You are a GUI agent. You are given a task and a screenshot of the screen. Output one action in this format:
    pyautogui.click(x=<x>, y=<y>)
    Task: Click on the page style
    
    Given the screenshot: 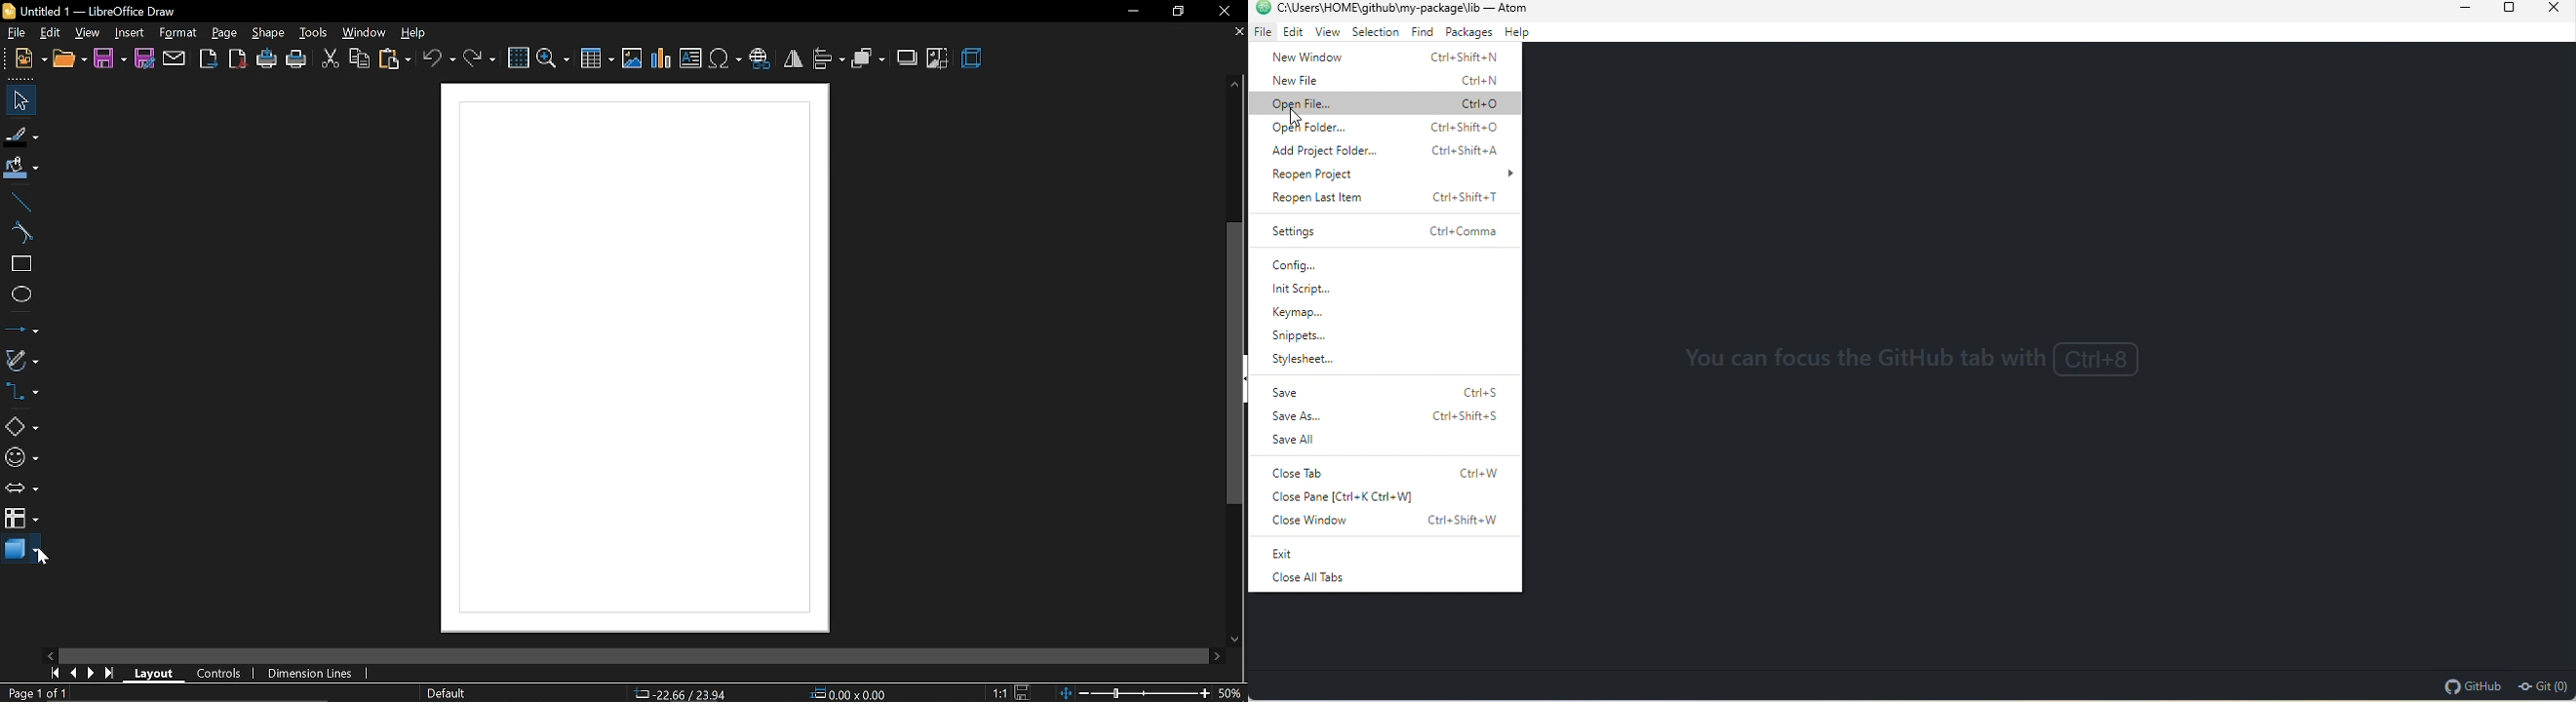 What is the action you would take?
    pyautogui.click(x=447, y=693)
    